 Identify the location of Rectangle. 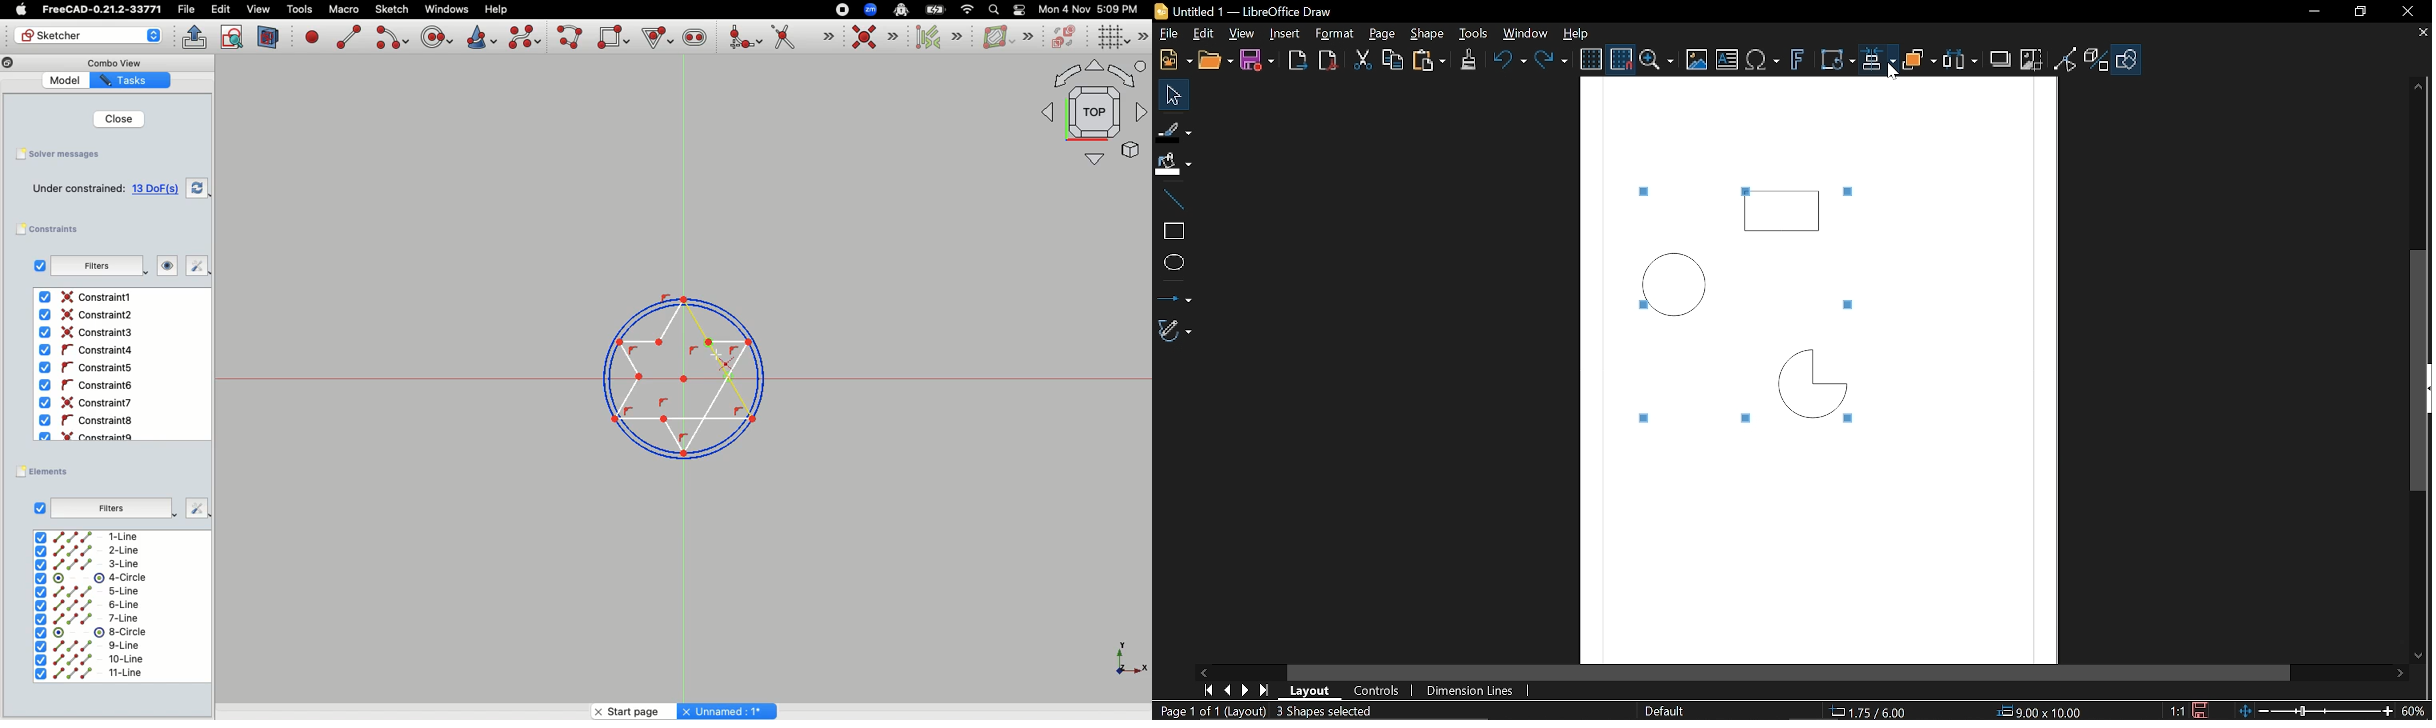
(1780, 212).